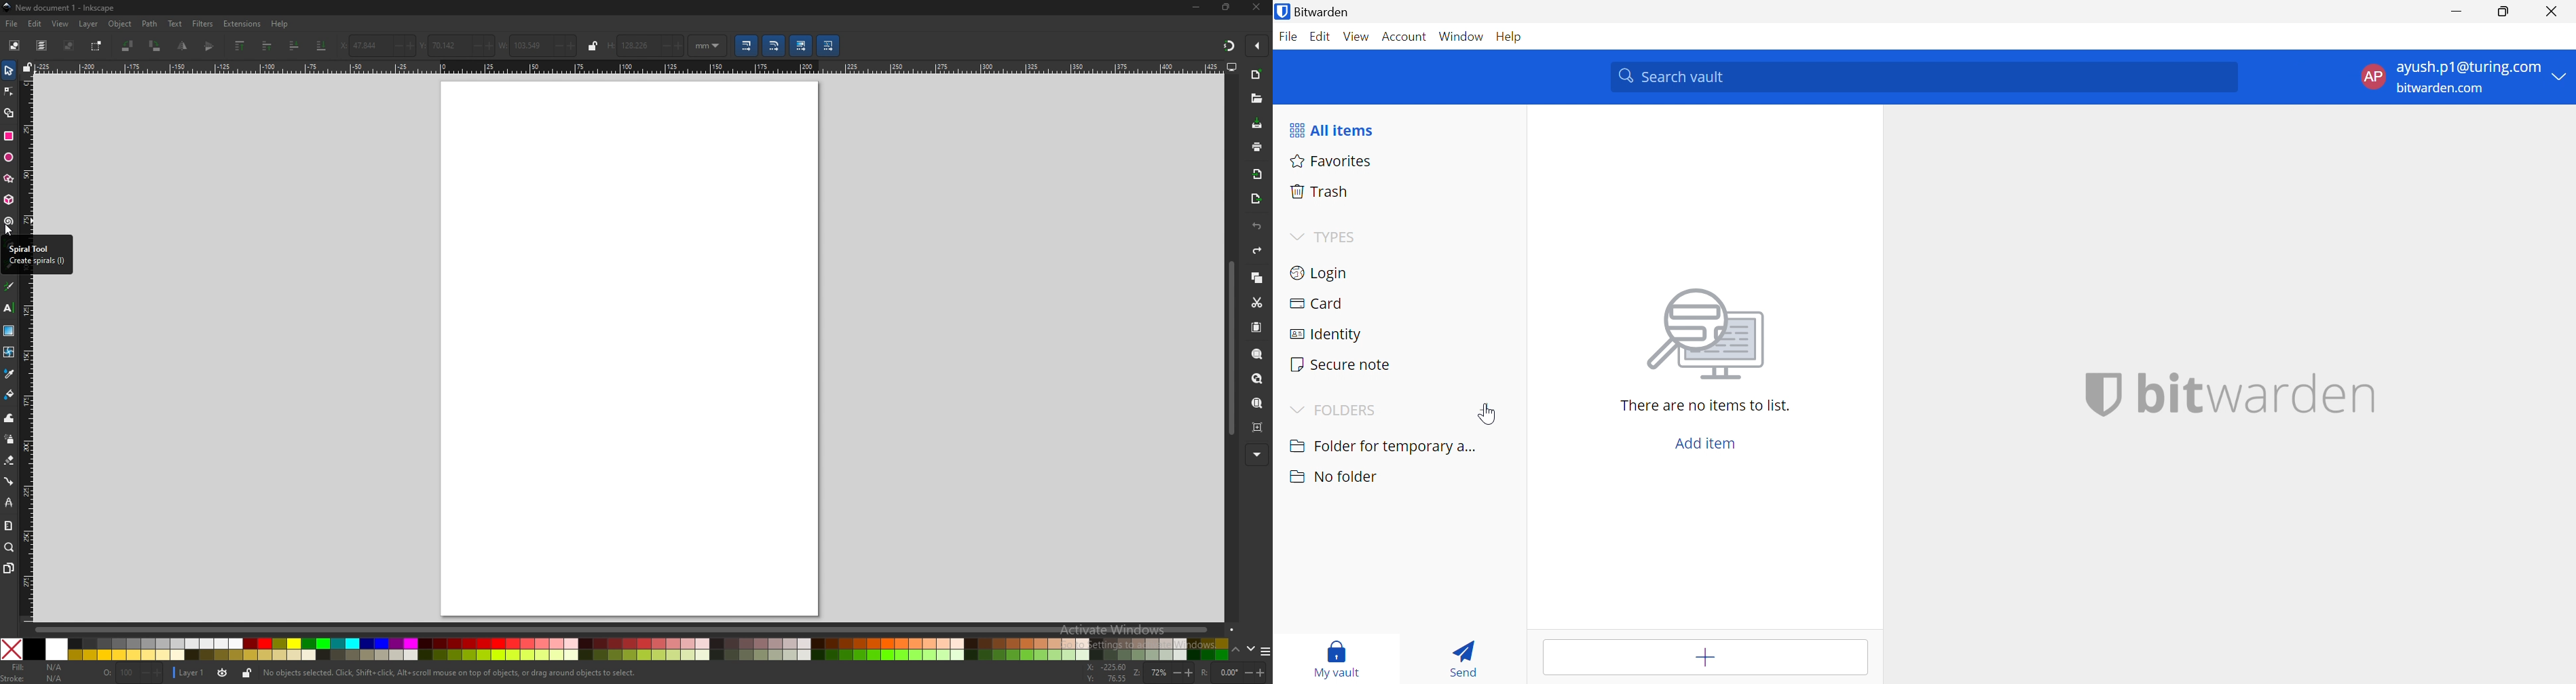  What do you see at coordinates (150, 24) in the screenshot?
I see `path` at bounding box center [150, 24].